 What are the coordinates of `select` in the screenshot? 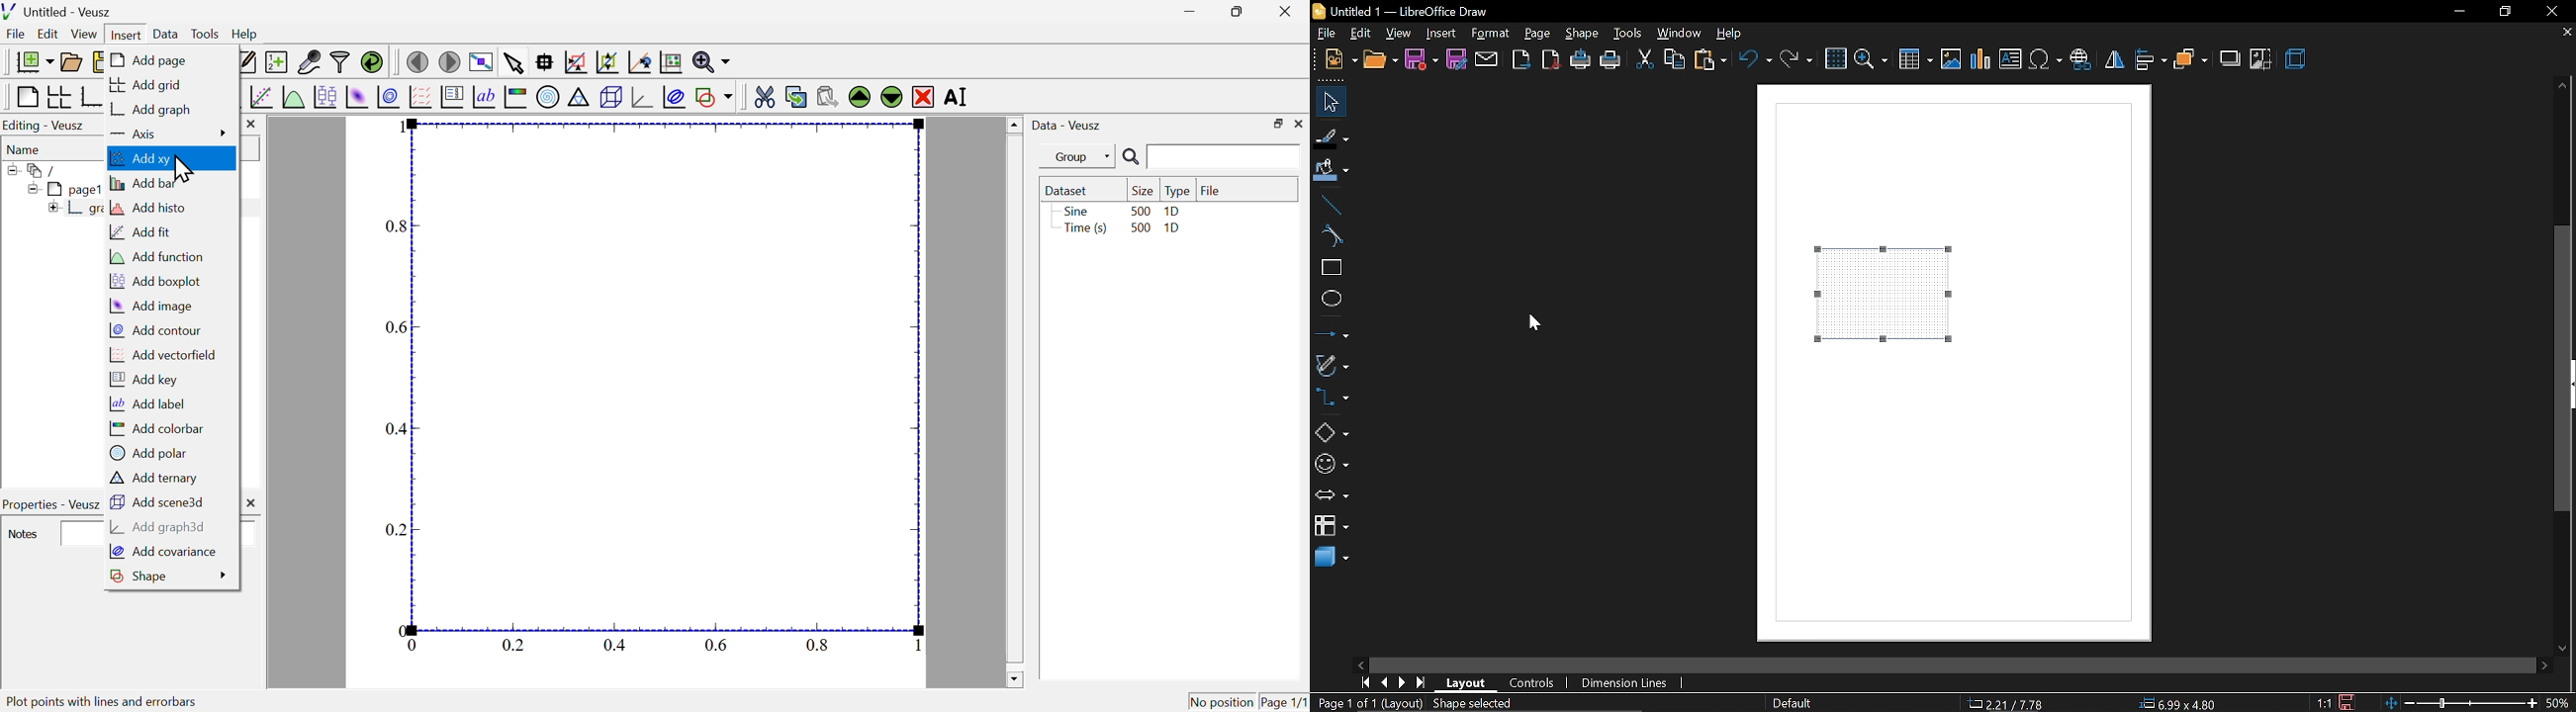 It's located at (1331, 101).